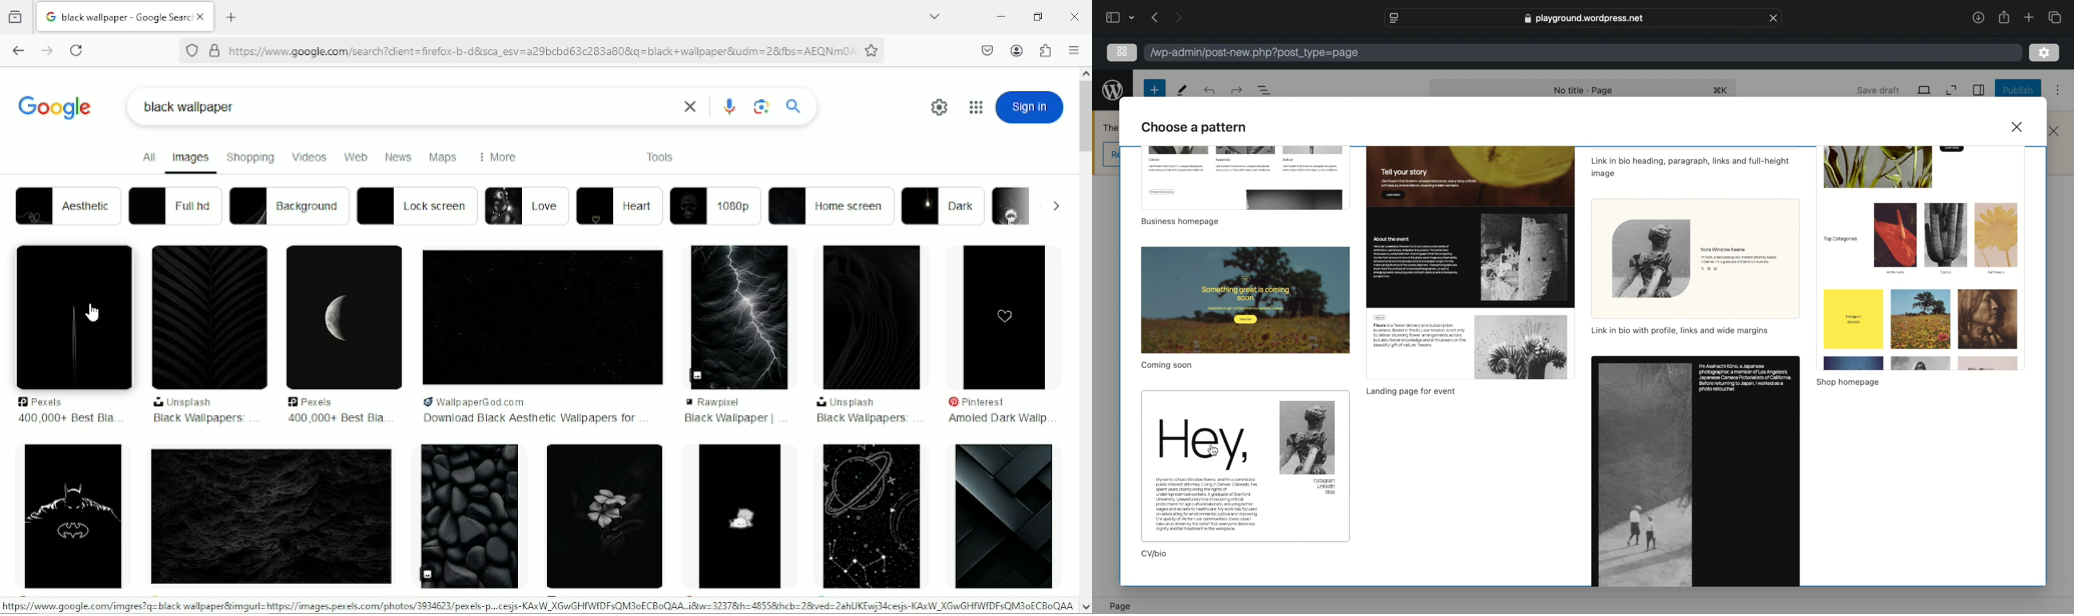 This screenshot has height=616, width=2100. I want to click on dark, so click(944, 206).